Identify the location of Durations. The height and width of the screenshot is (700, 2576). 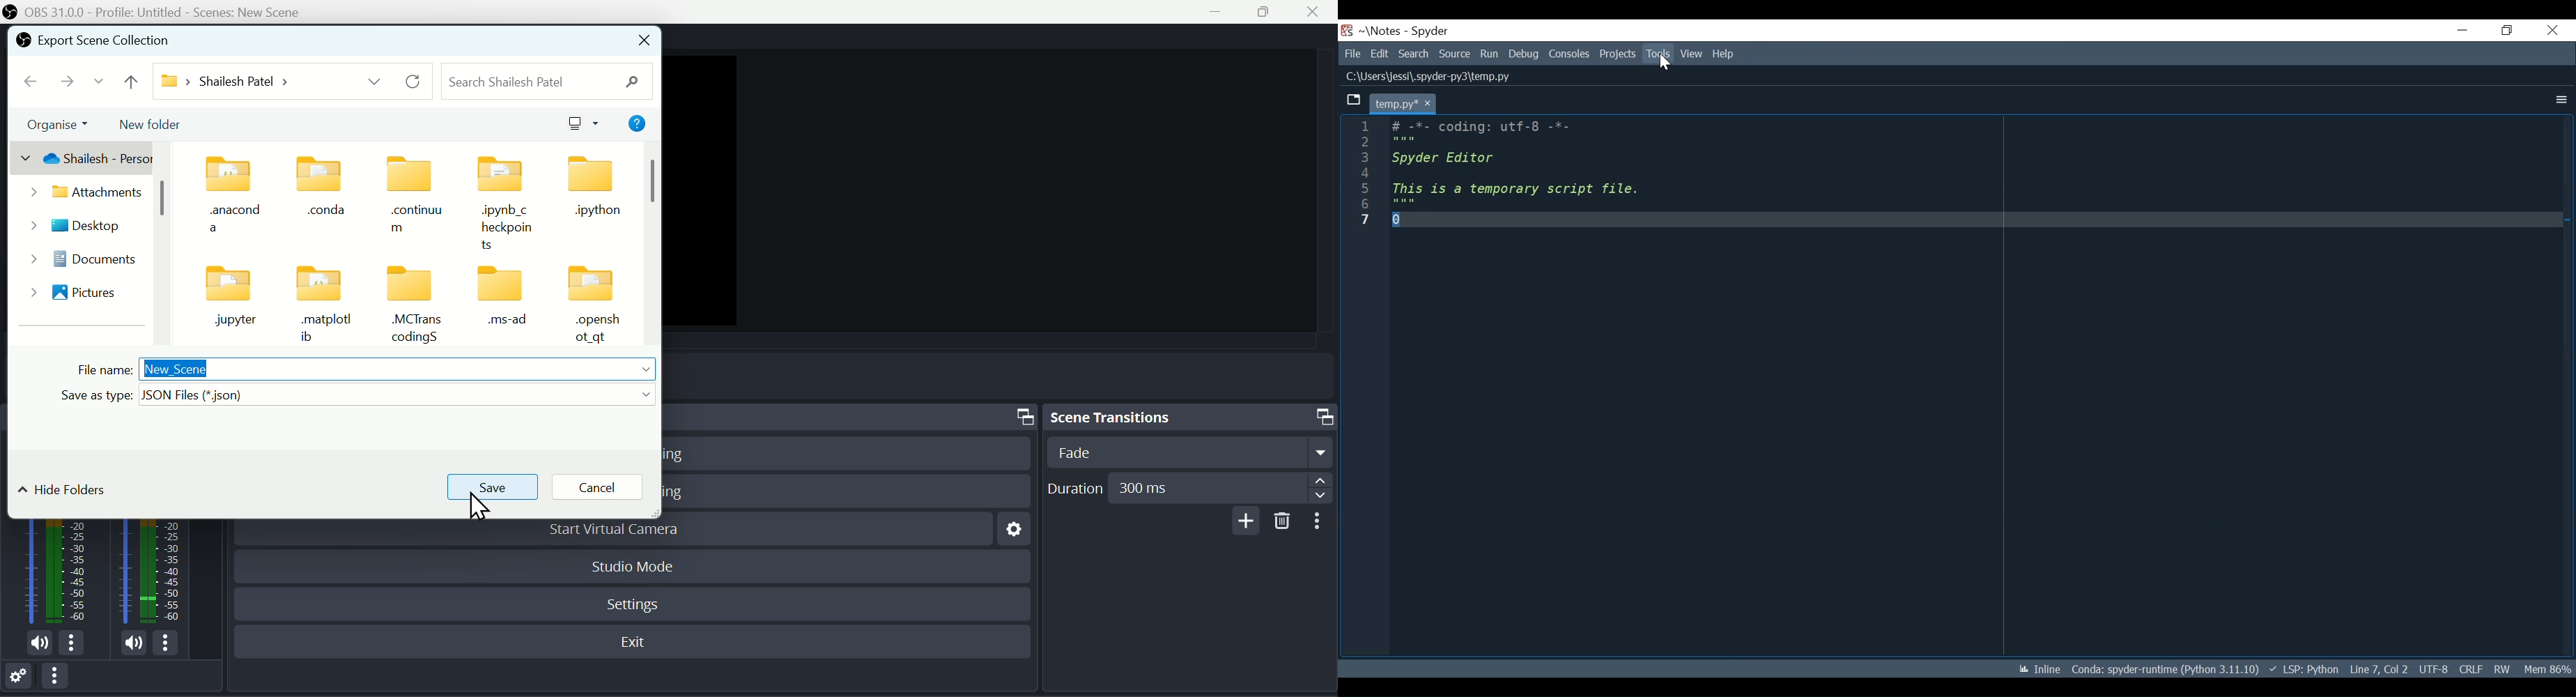
(1188, 487).